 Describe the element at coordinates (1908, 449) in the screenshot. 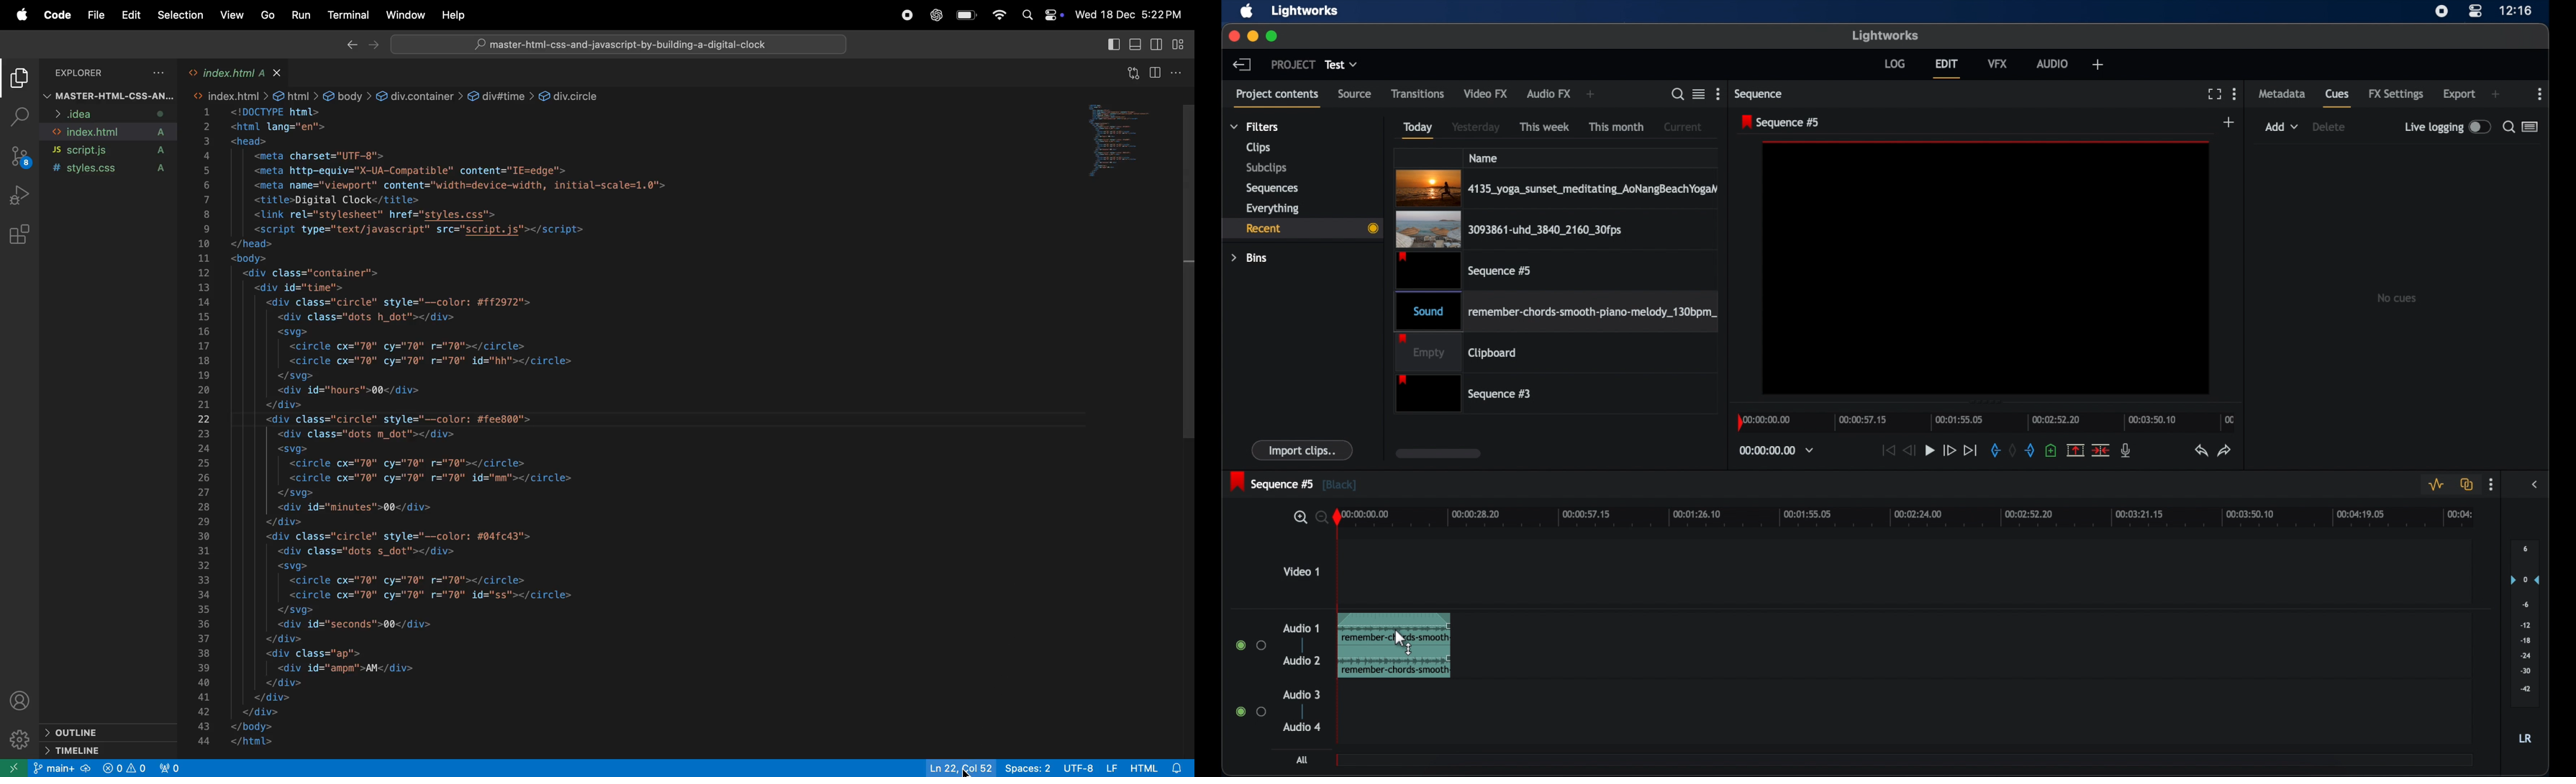

I see `rewind` at that location.